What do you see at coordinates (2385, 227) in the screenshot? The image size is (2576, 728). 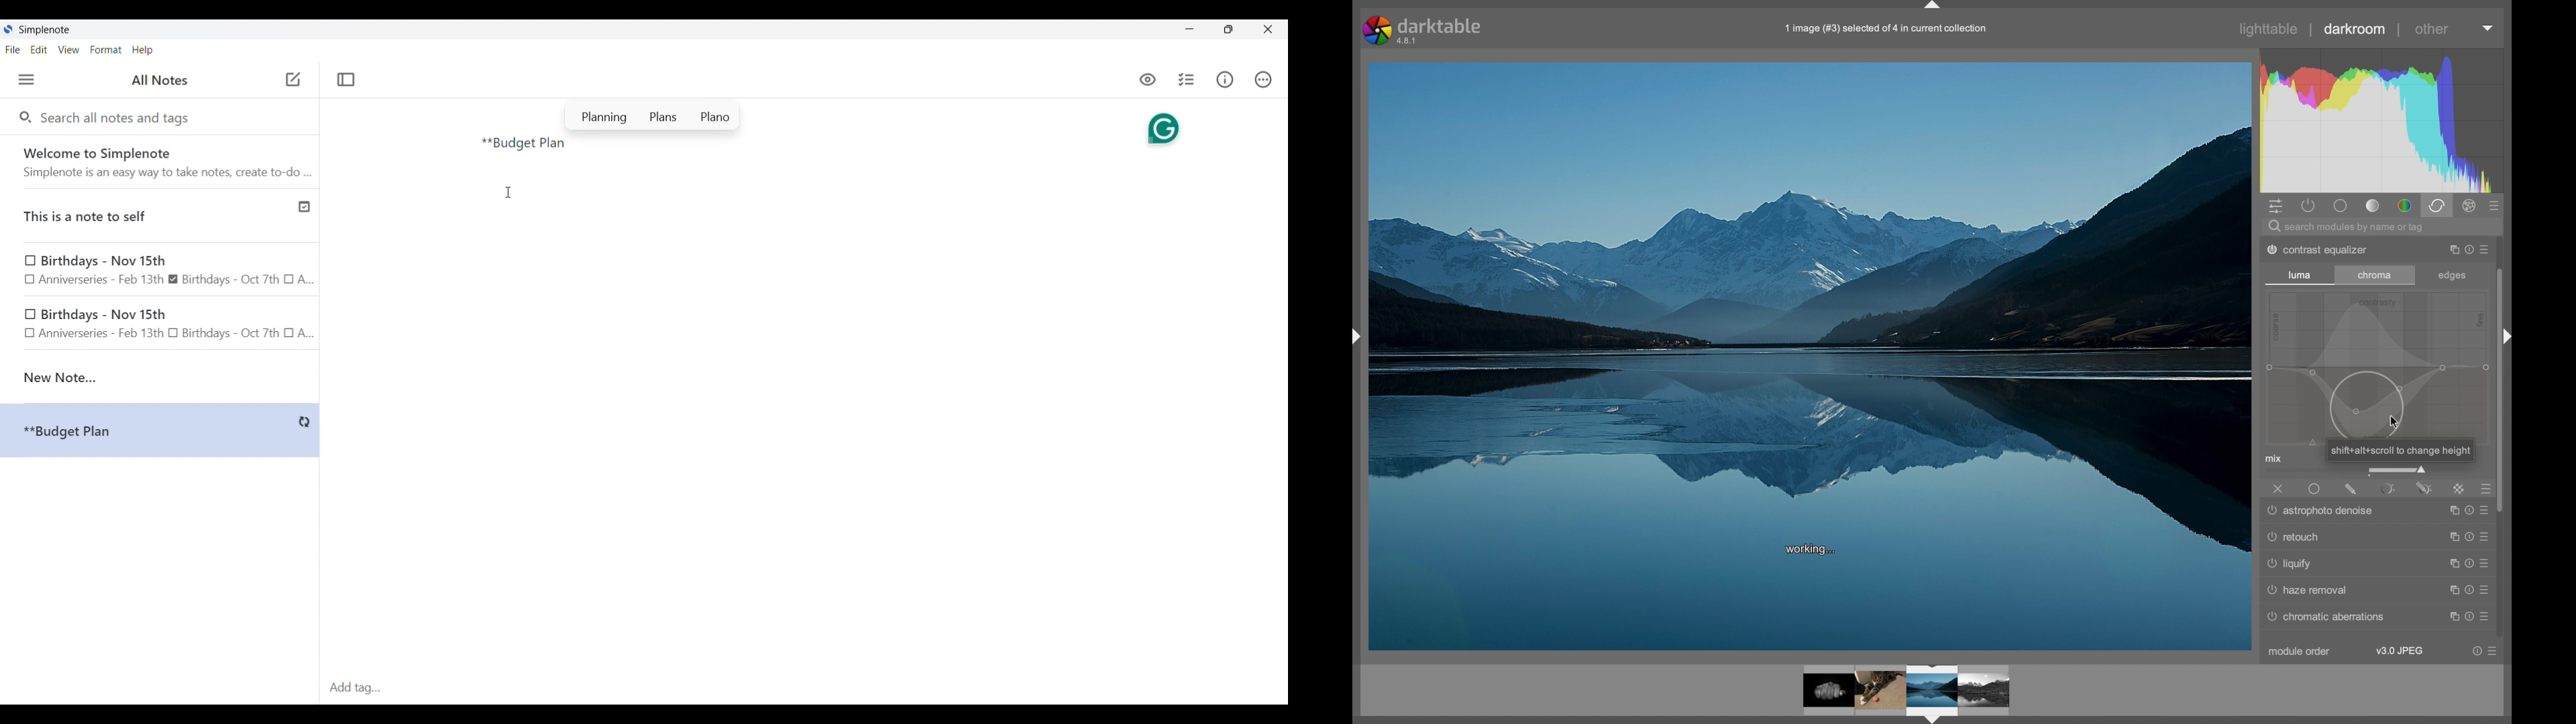 I see `search bar` at bounding box center [2385, 227].